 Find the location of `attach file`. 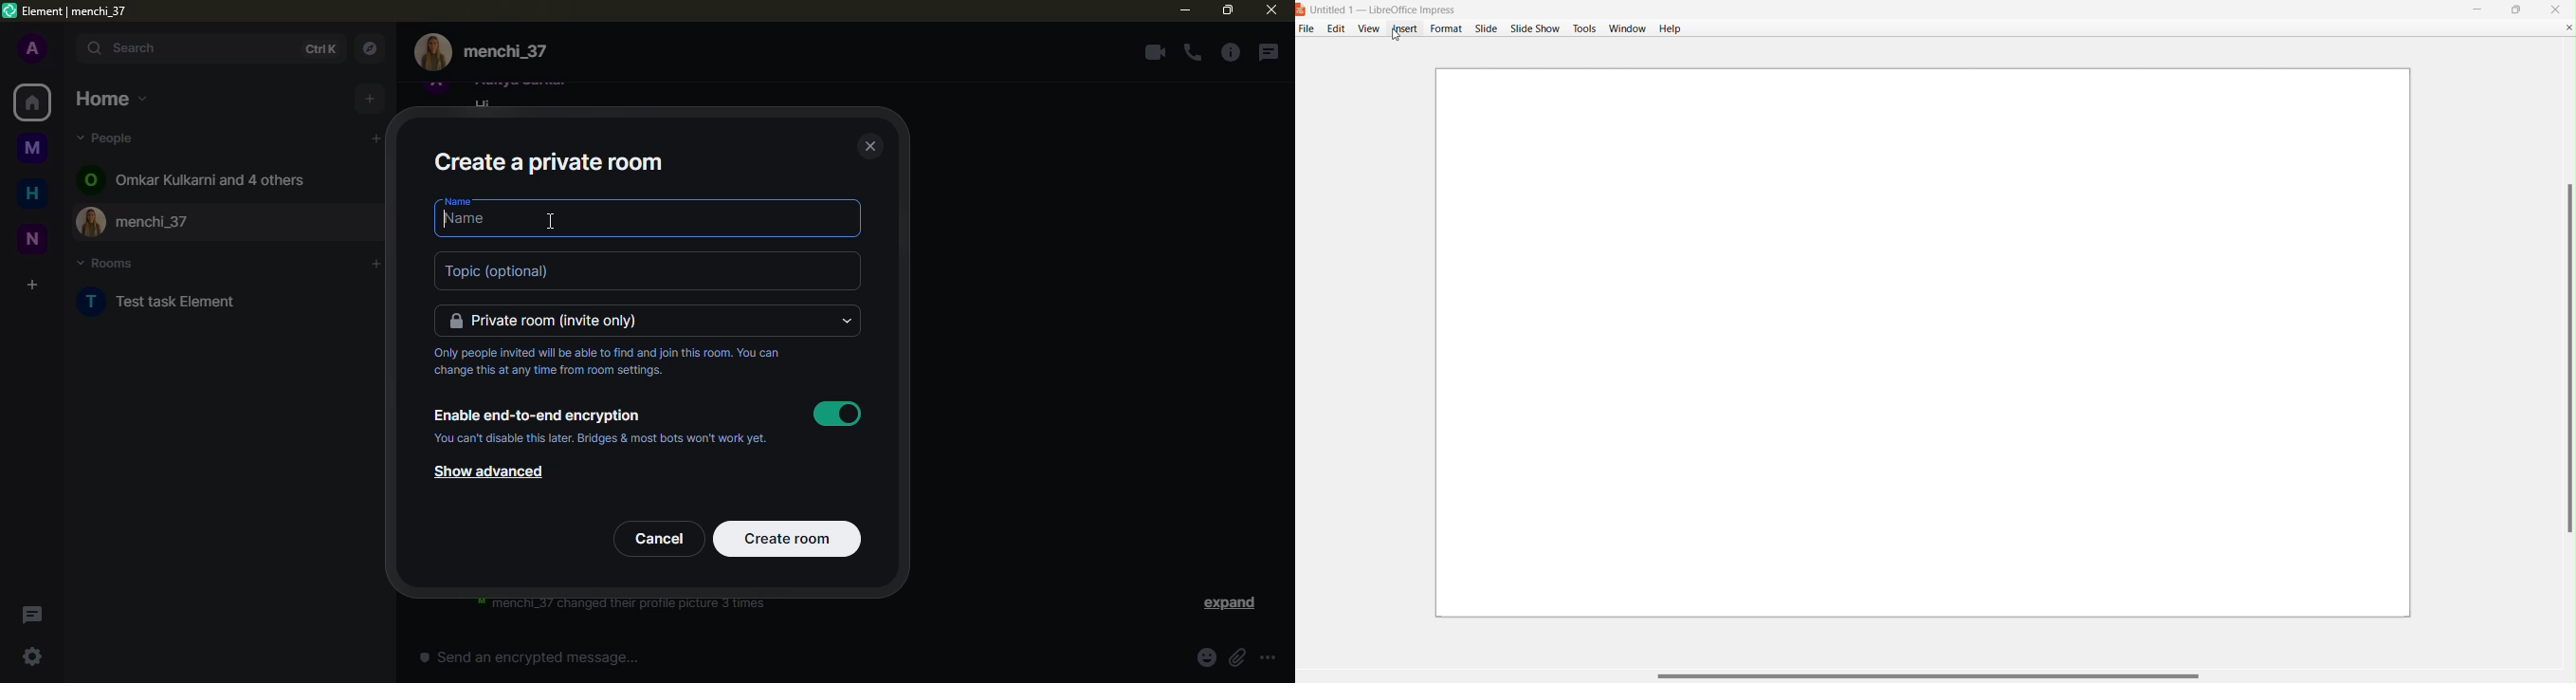

attach file is located at coordinates (1237, 657).